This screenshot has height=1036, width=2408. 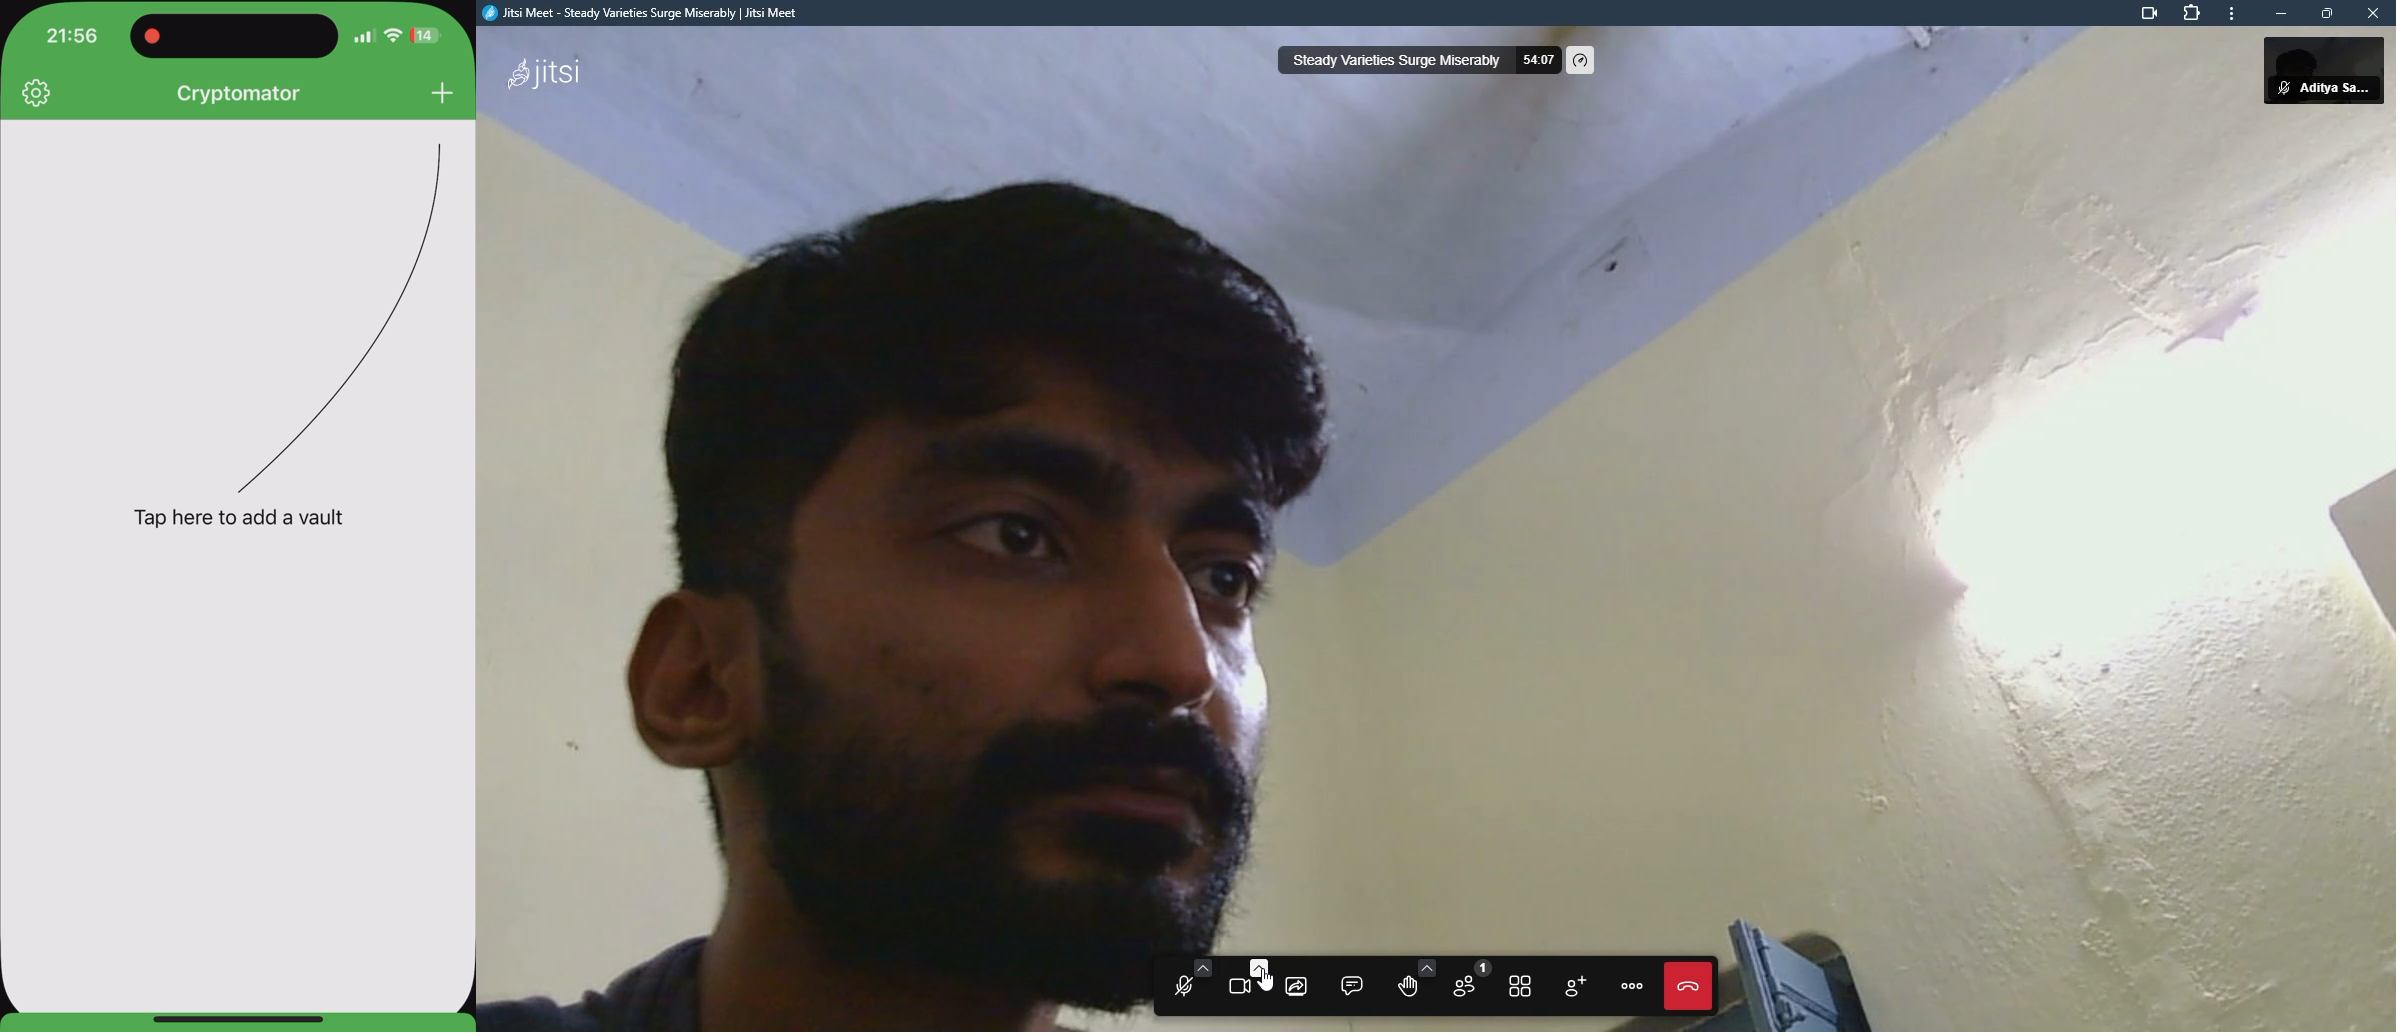 I want to click on share screen, so click(x=1296, y=985).